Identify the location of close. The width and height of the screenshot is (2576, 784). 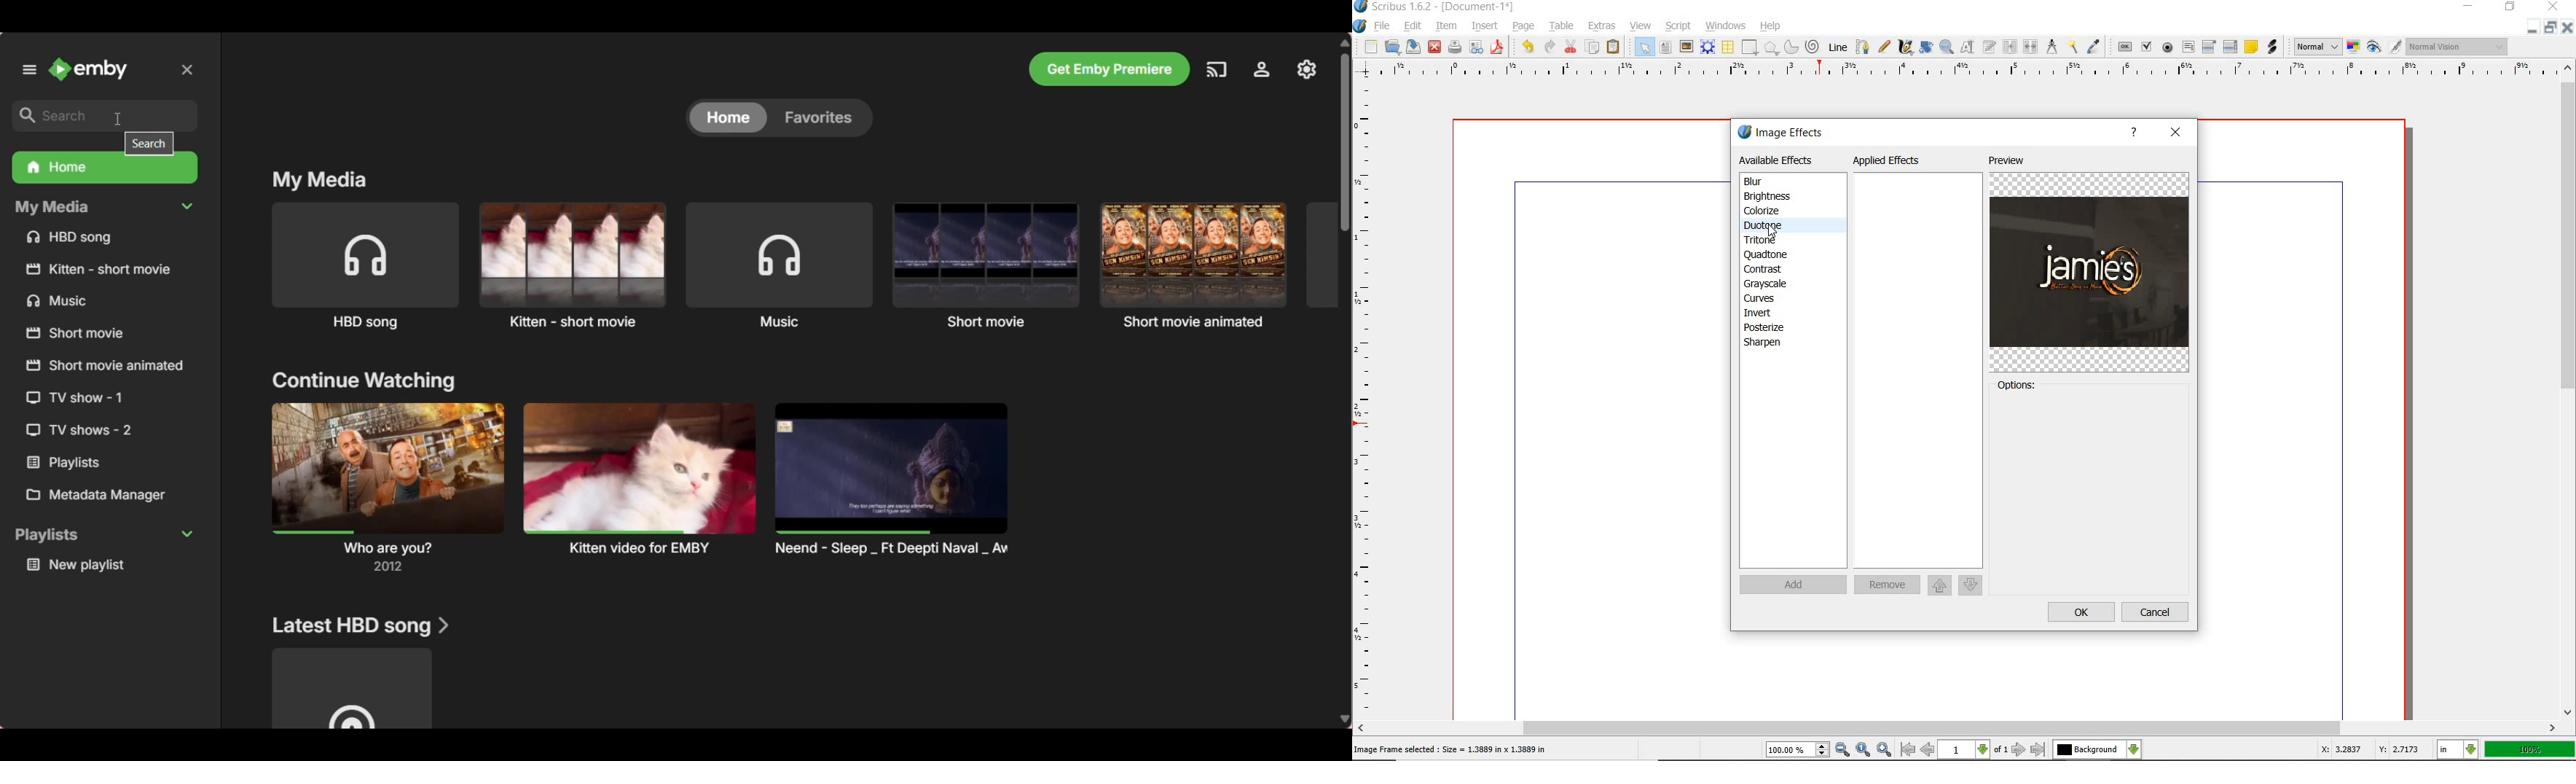
(1436, 46).